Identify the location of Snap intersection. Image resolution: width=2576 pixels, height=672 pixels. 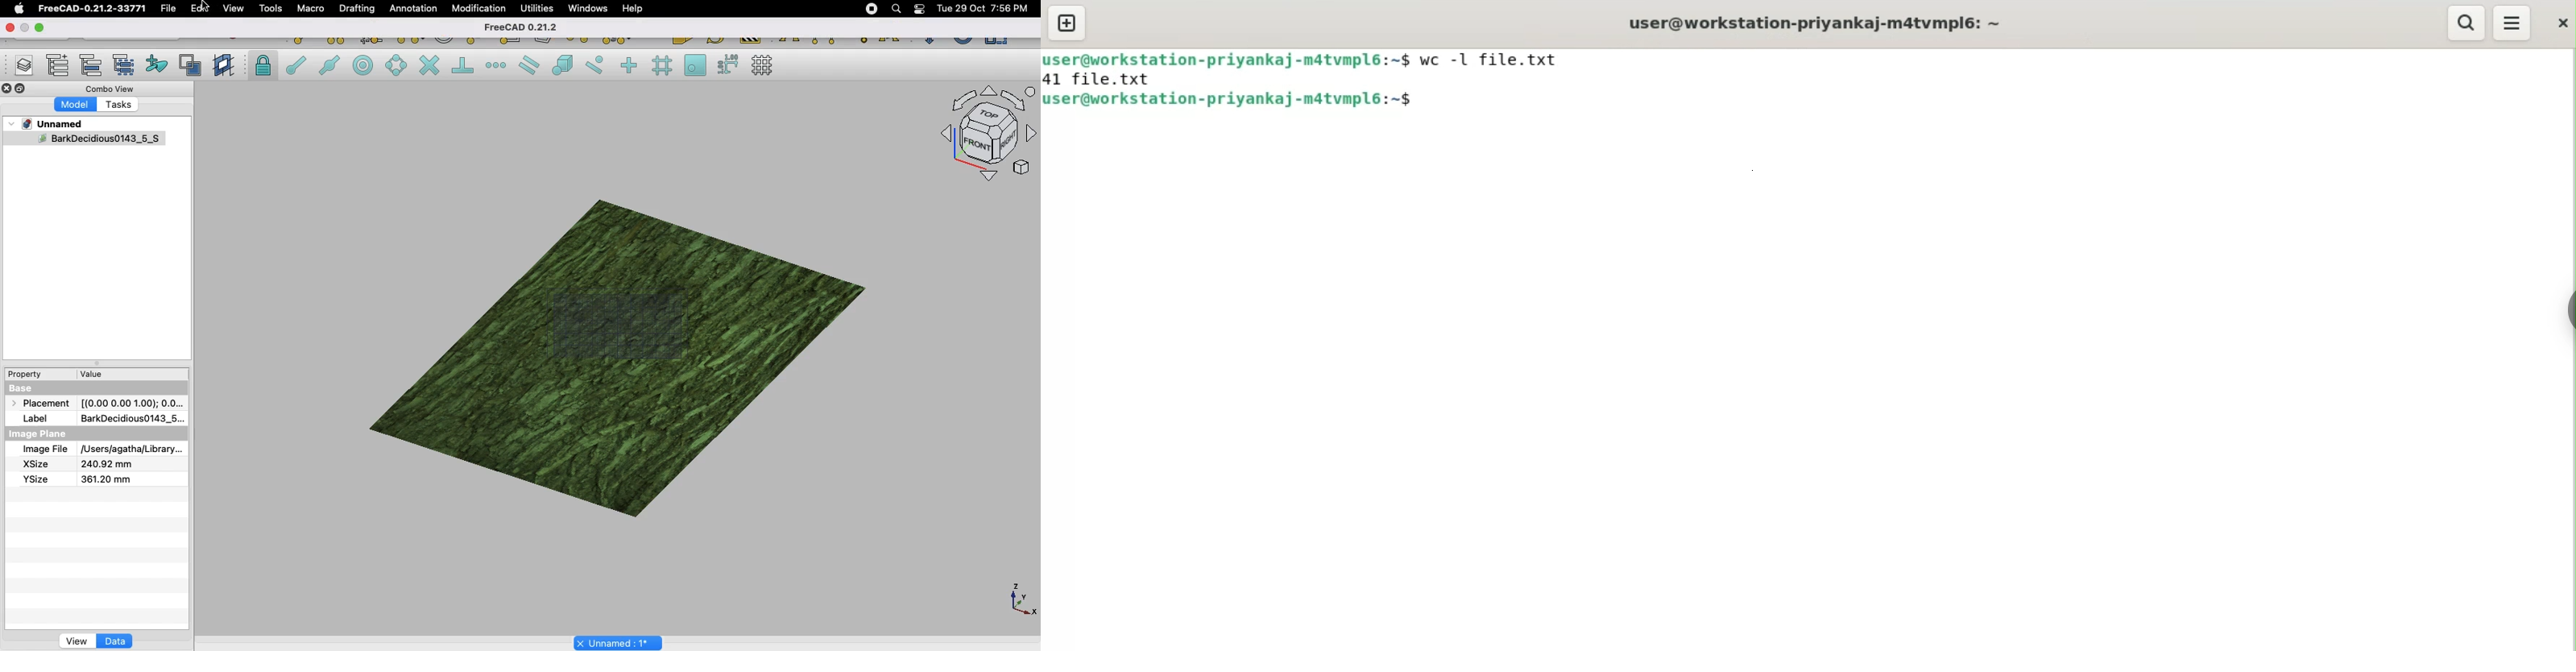
(430, 67).